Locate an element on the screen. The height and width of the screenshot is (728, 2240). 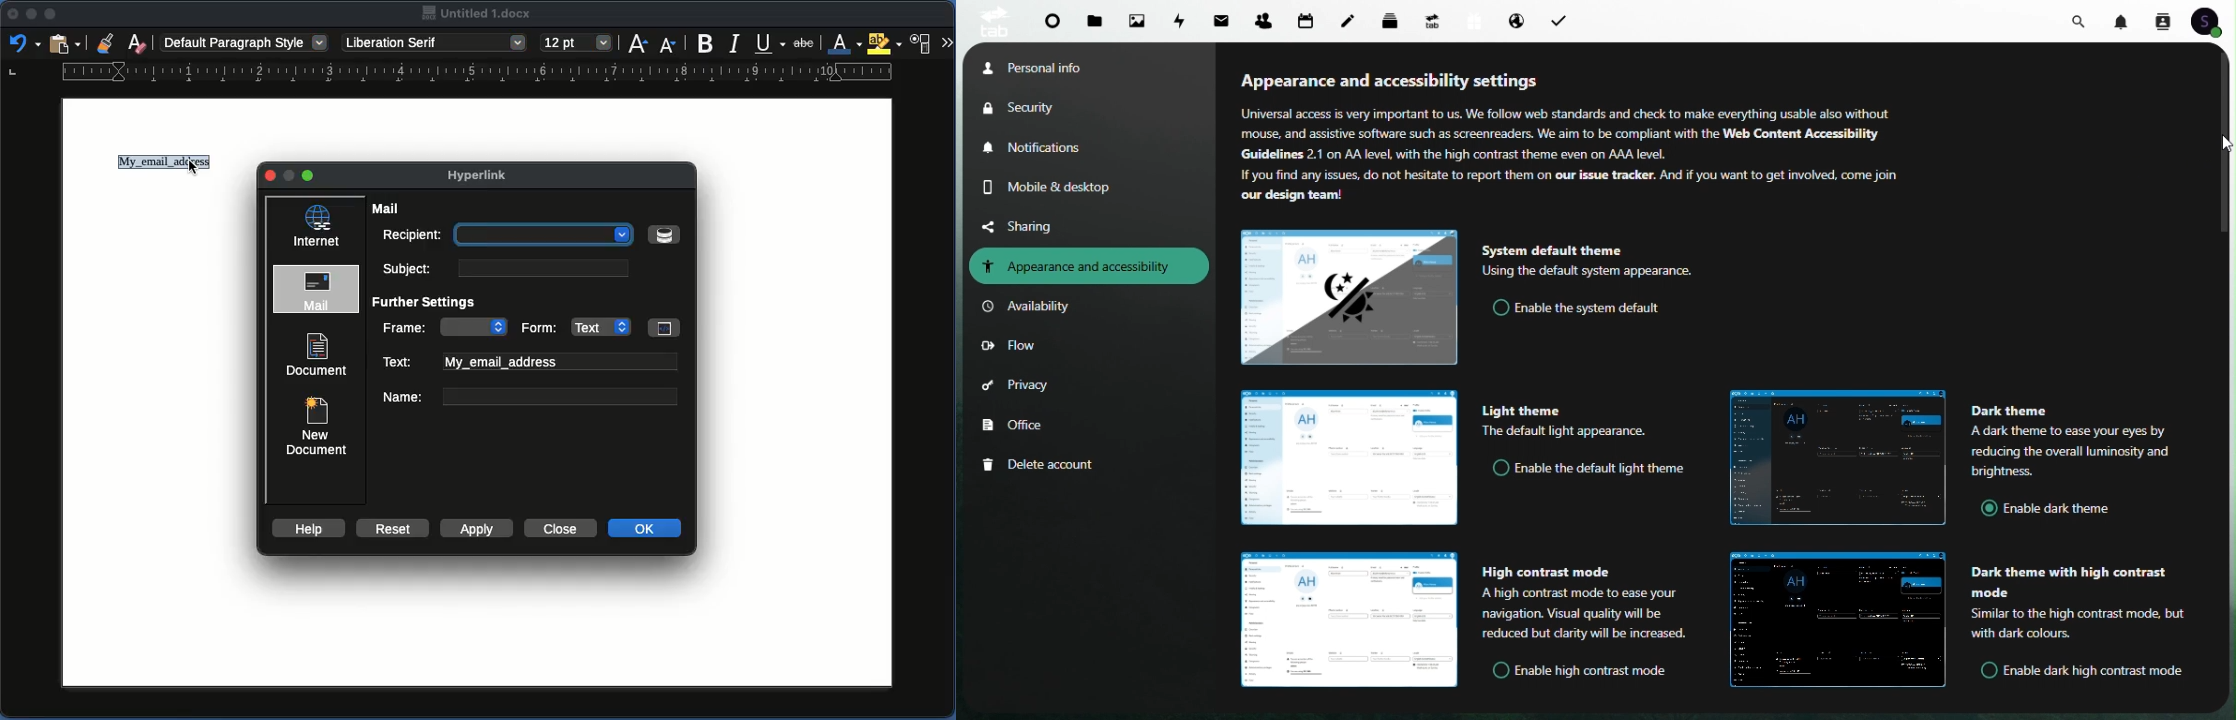
Help is located at coordinates (307, 528).